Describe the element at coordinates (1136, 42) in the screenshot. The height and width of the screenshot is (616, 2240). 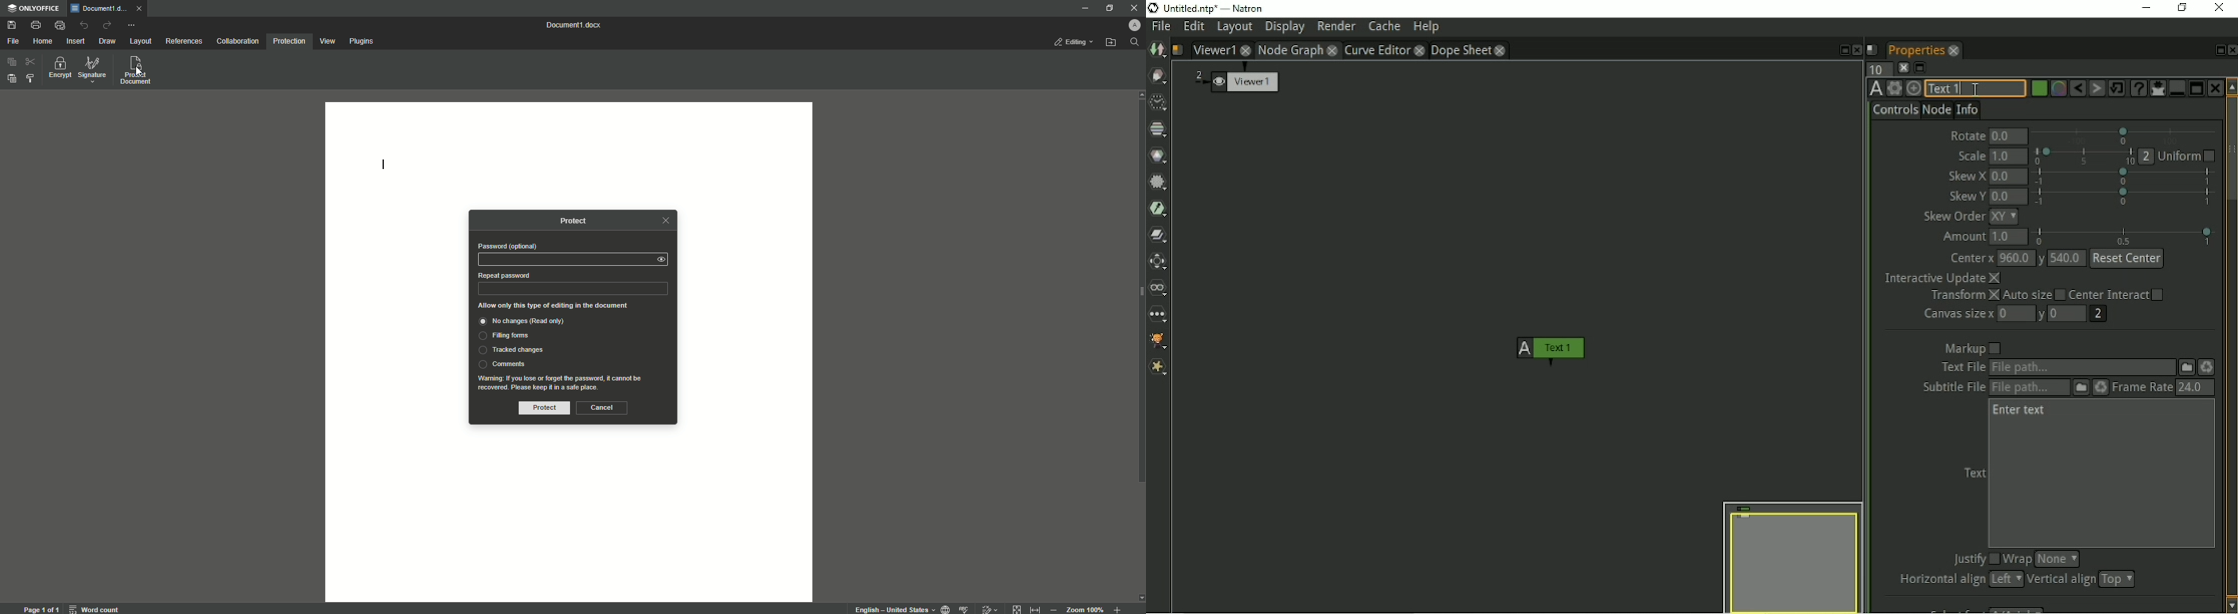
I see `search` at that location.